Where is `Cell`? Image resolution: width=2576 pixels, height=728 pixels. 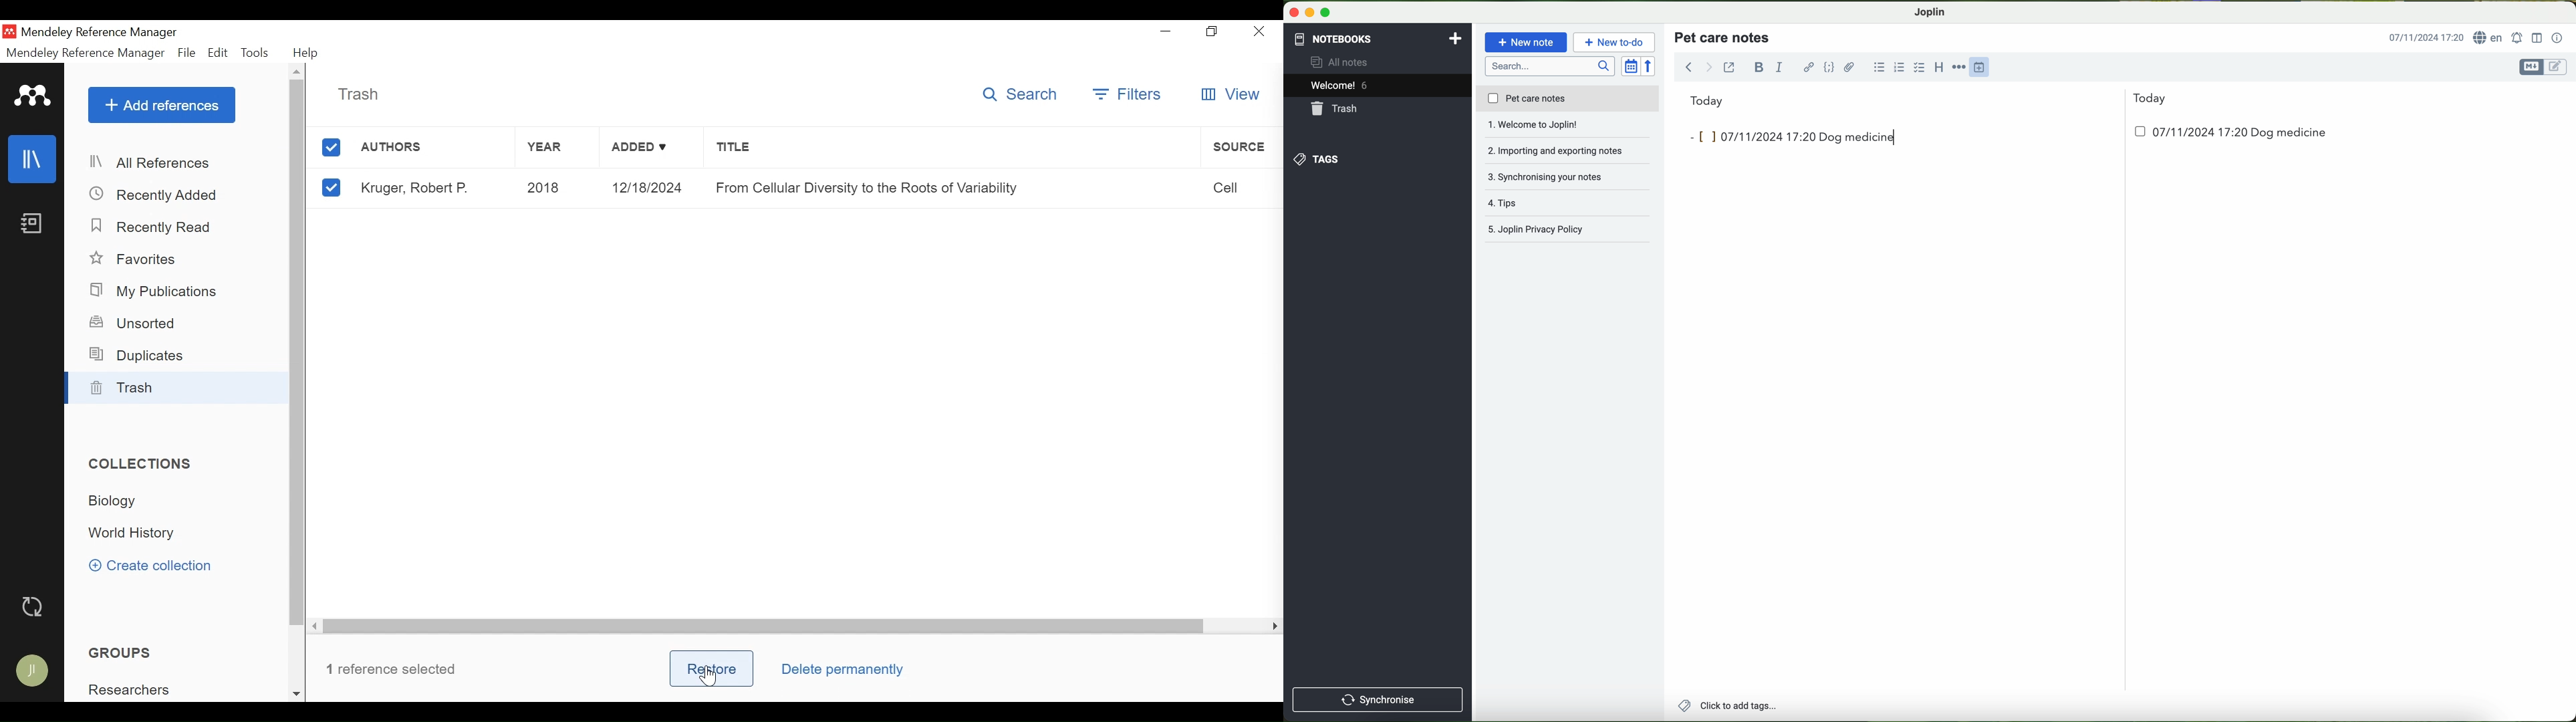
Cell is located at coordinates (1243, 187).